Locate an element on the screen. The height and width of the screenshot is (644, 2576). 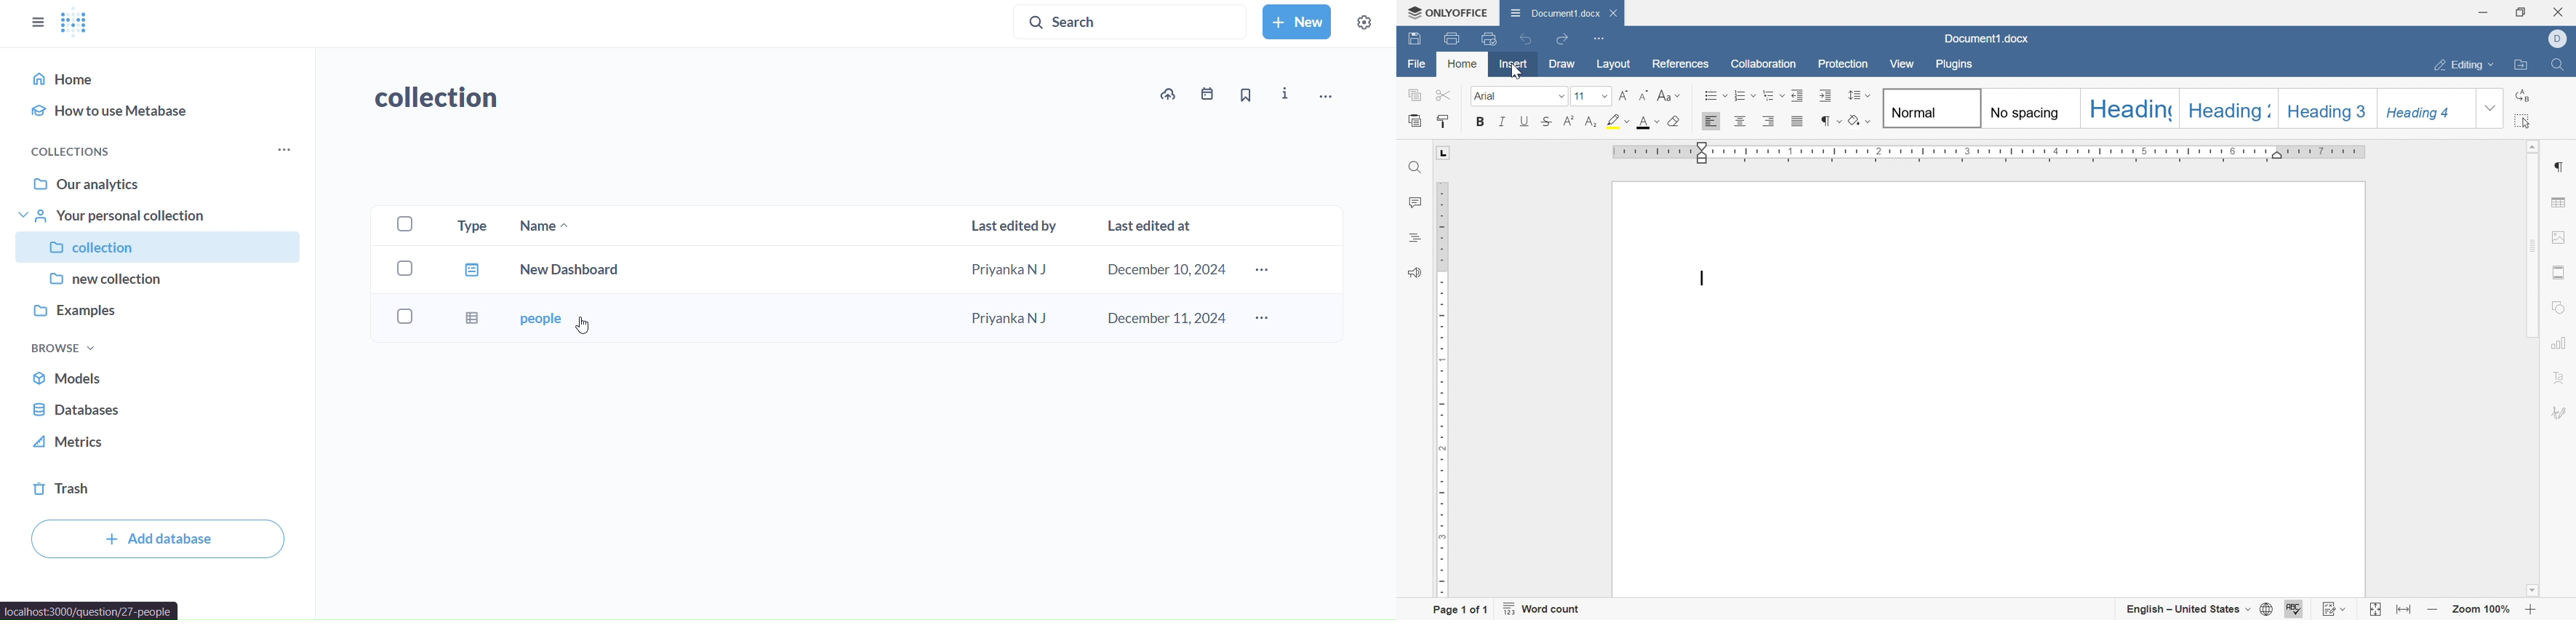
examples is located at coordinates (159, 313).